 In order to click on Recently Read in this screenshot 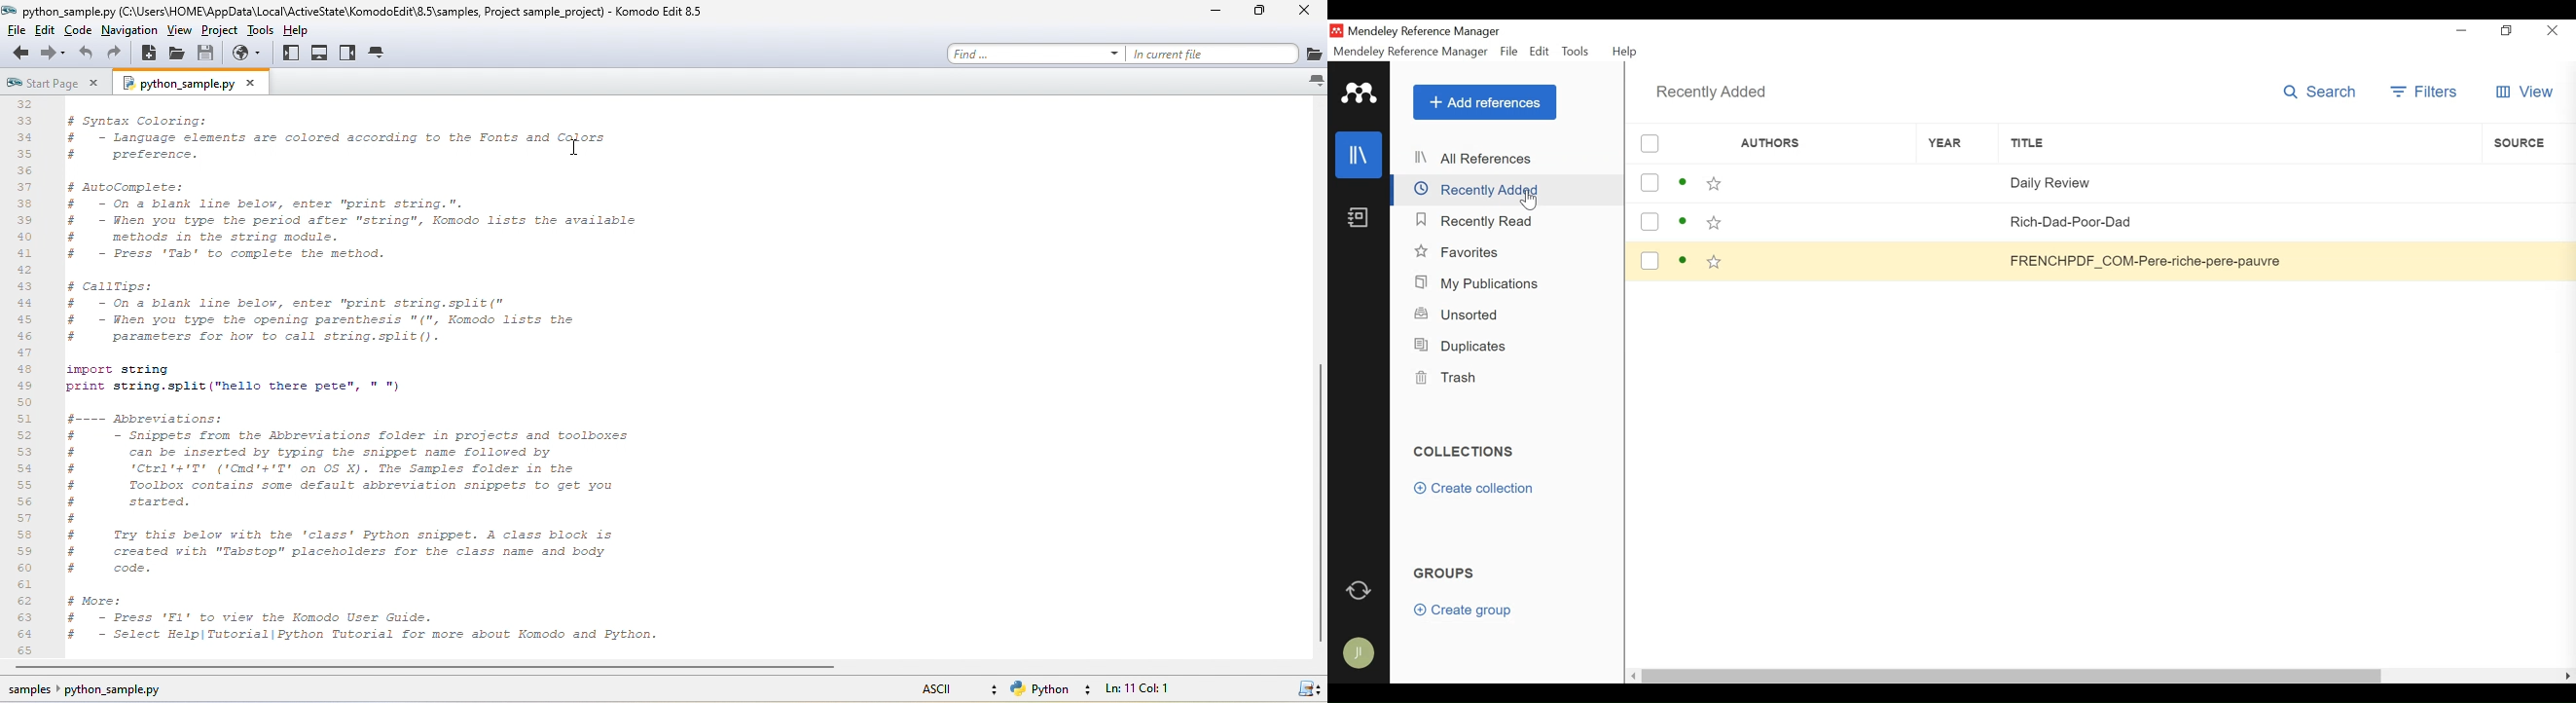, I will do `click(1478, 221)`.